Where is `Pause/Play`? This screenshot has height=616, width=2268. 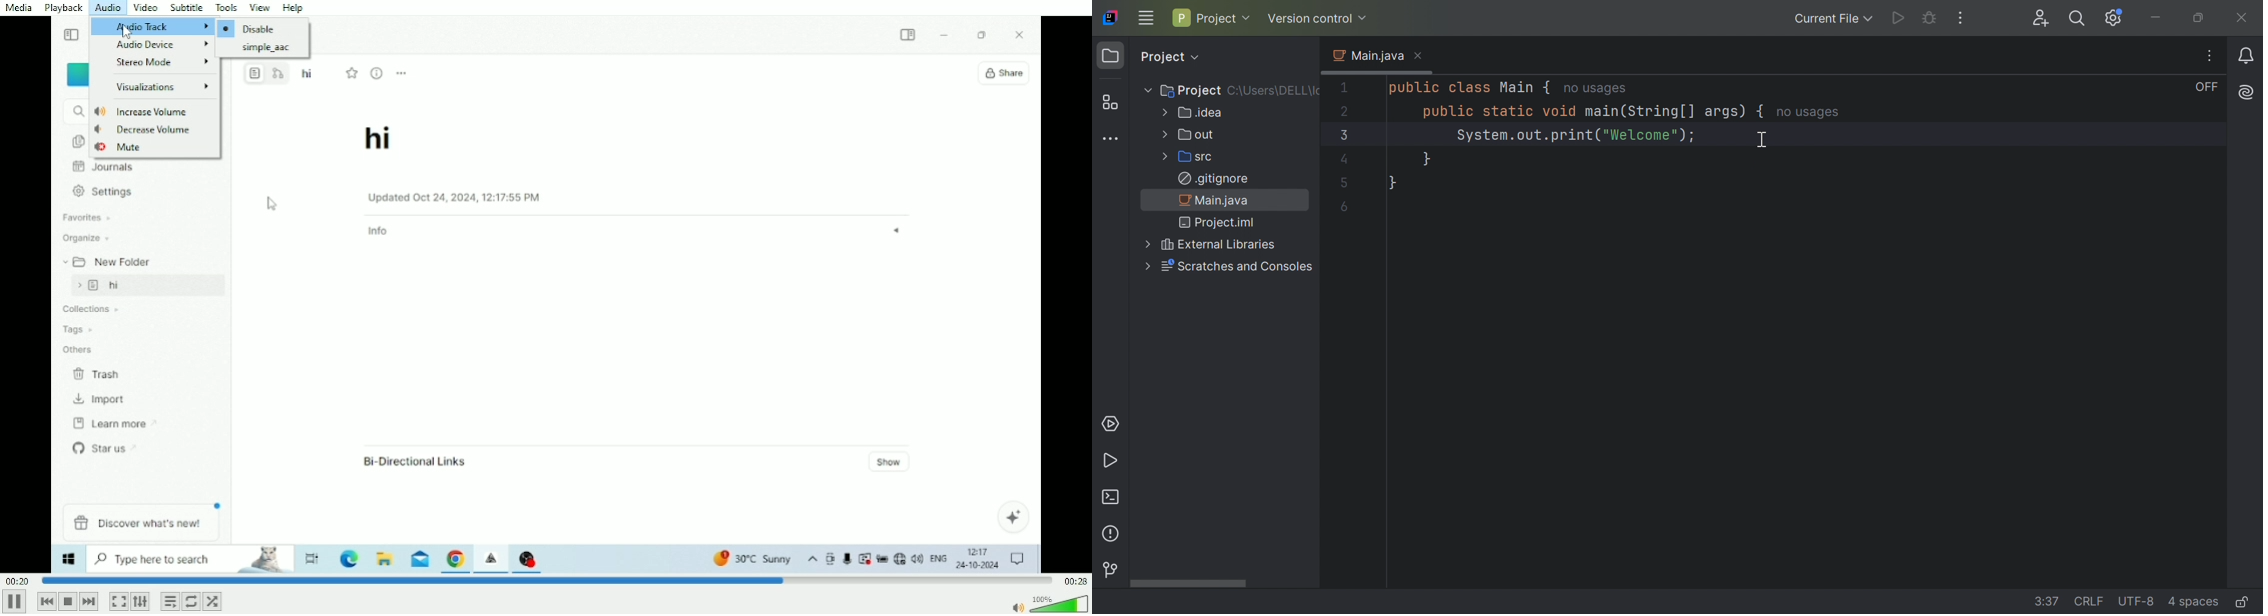 Pause/Play is located at coordinates (15, 601).